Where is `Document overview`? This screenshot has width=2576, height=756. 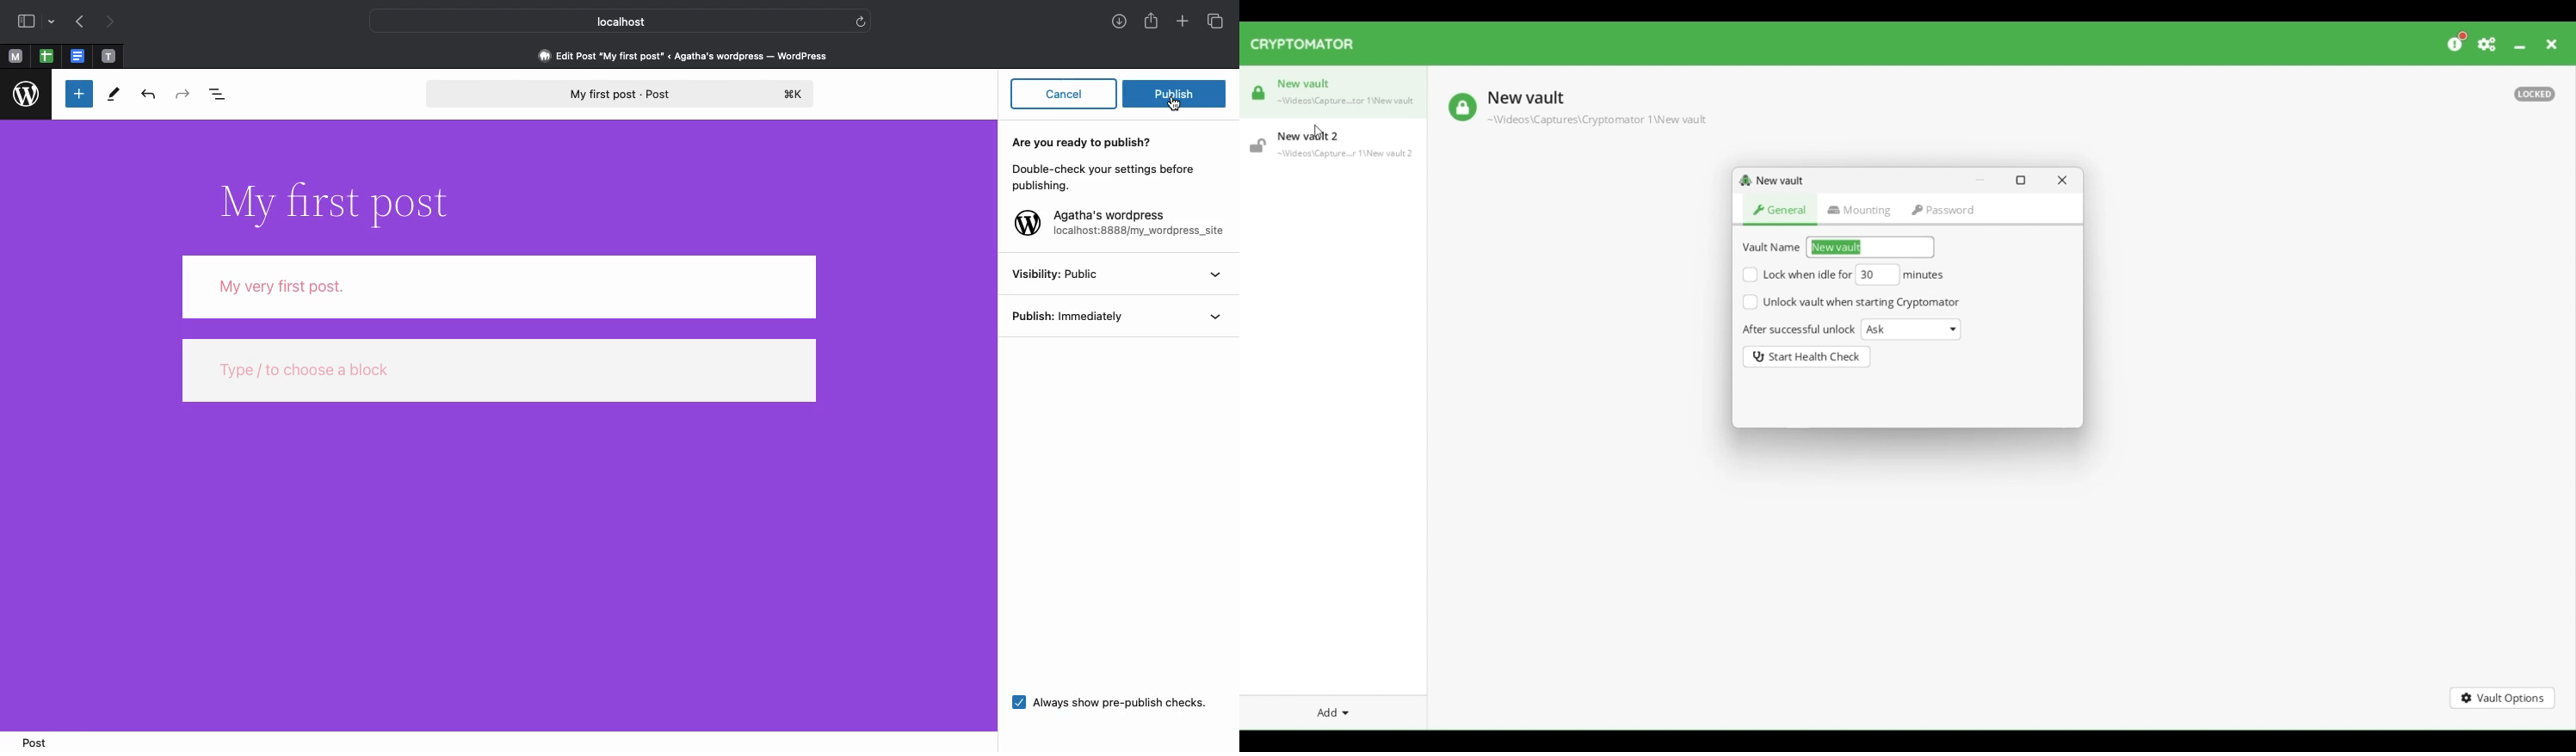 Document overview is located at coordinates (221, 92).